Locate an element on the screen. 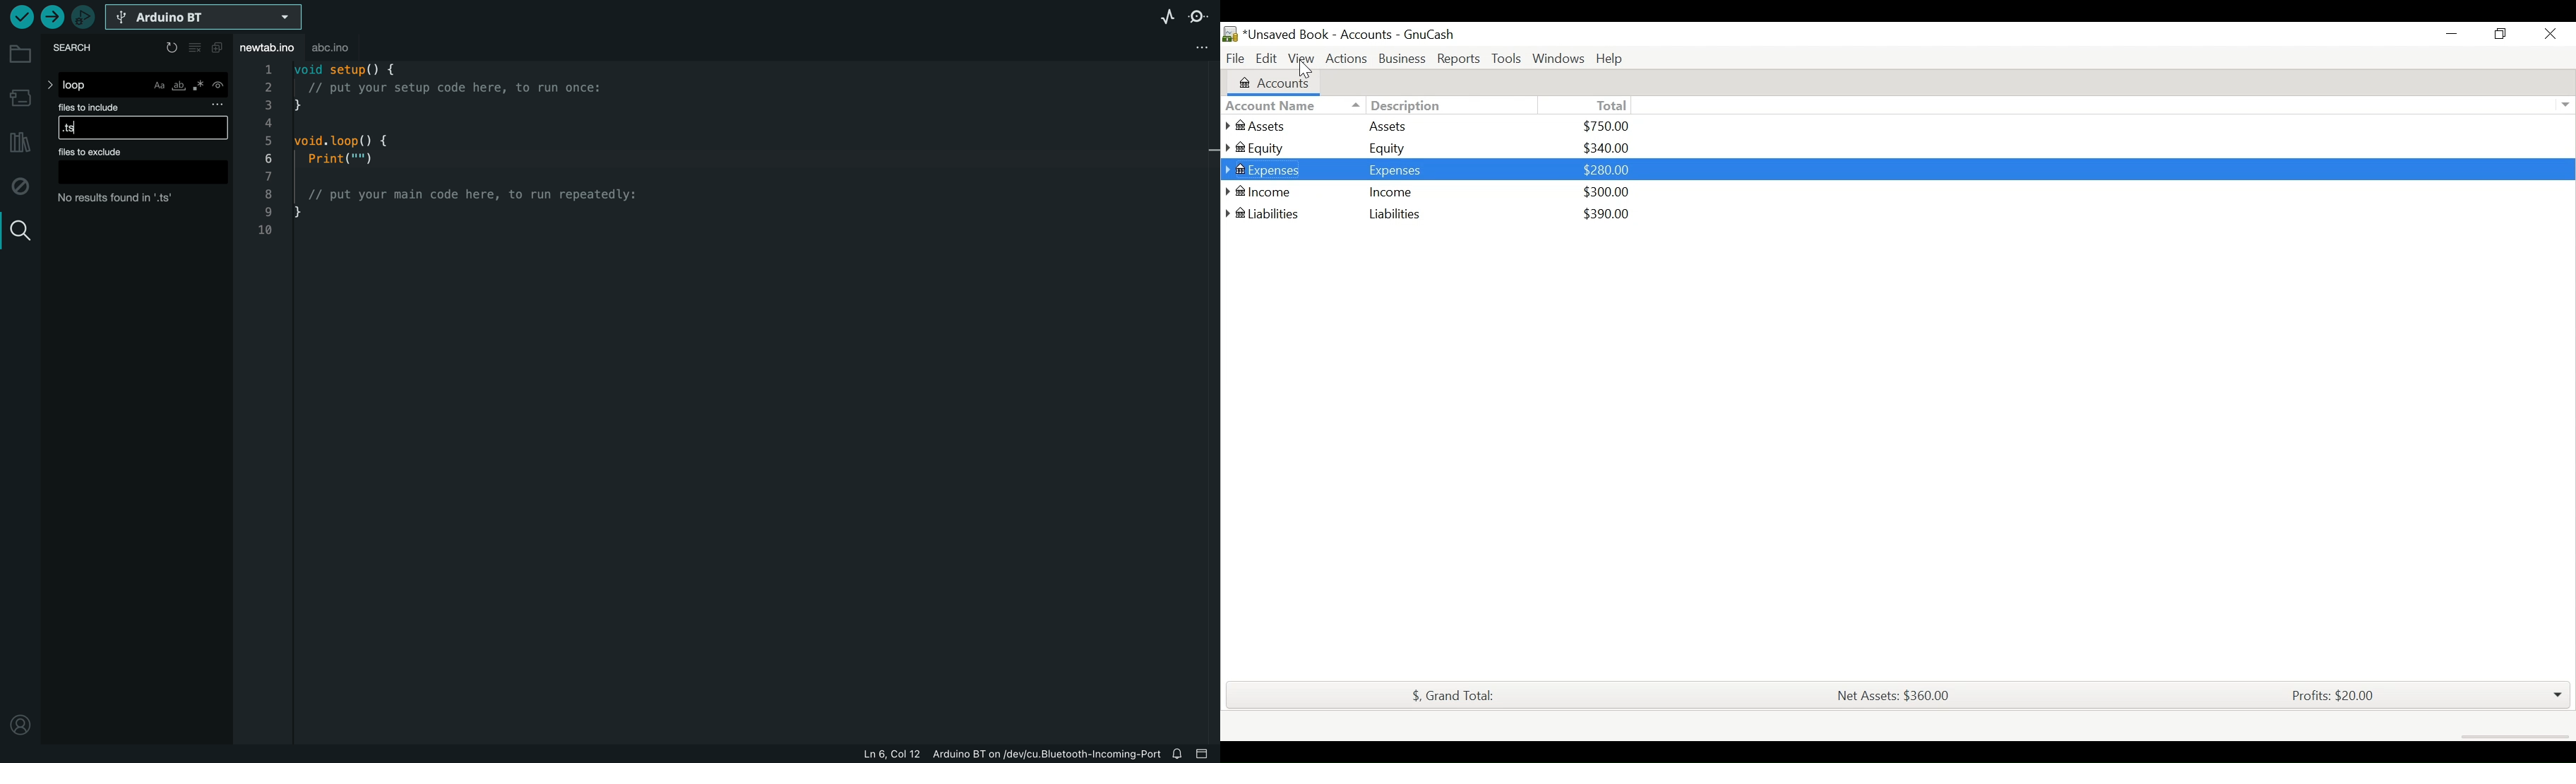 The height and width of the screenshot is (784, 2576). copy is located at coordinates (218, 48).